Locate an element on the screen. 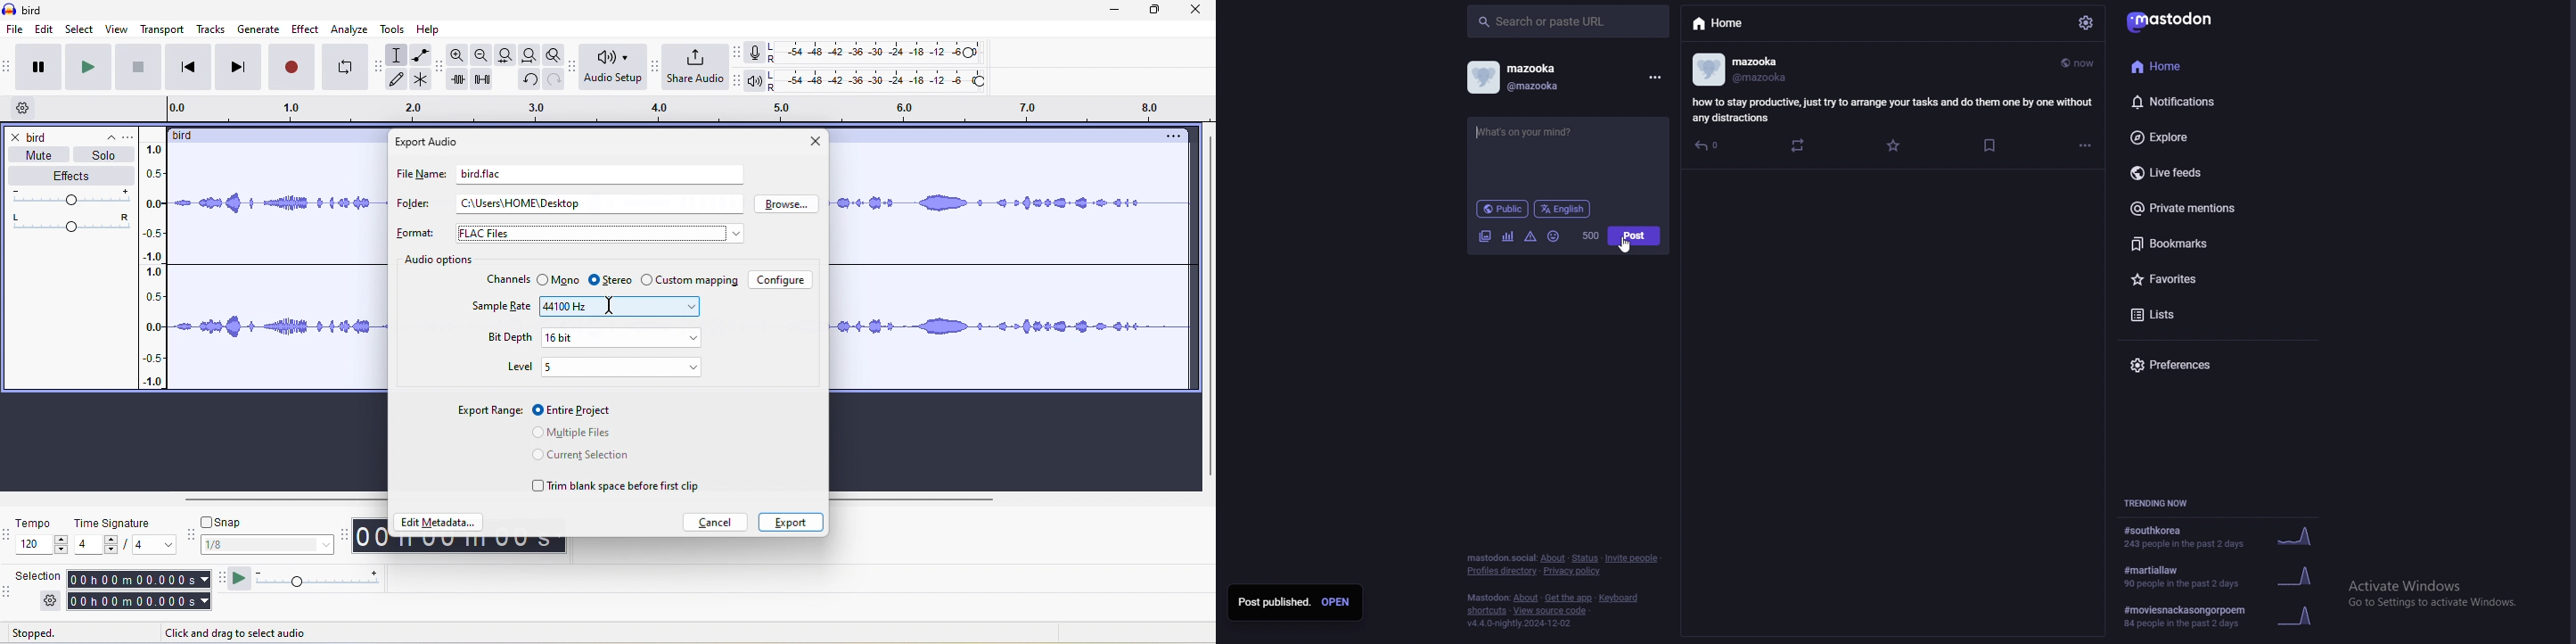 This screenshot has height=644, width=2576. horizontal scroll bar is located at coordinates (283, 499).